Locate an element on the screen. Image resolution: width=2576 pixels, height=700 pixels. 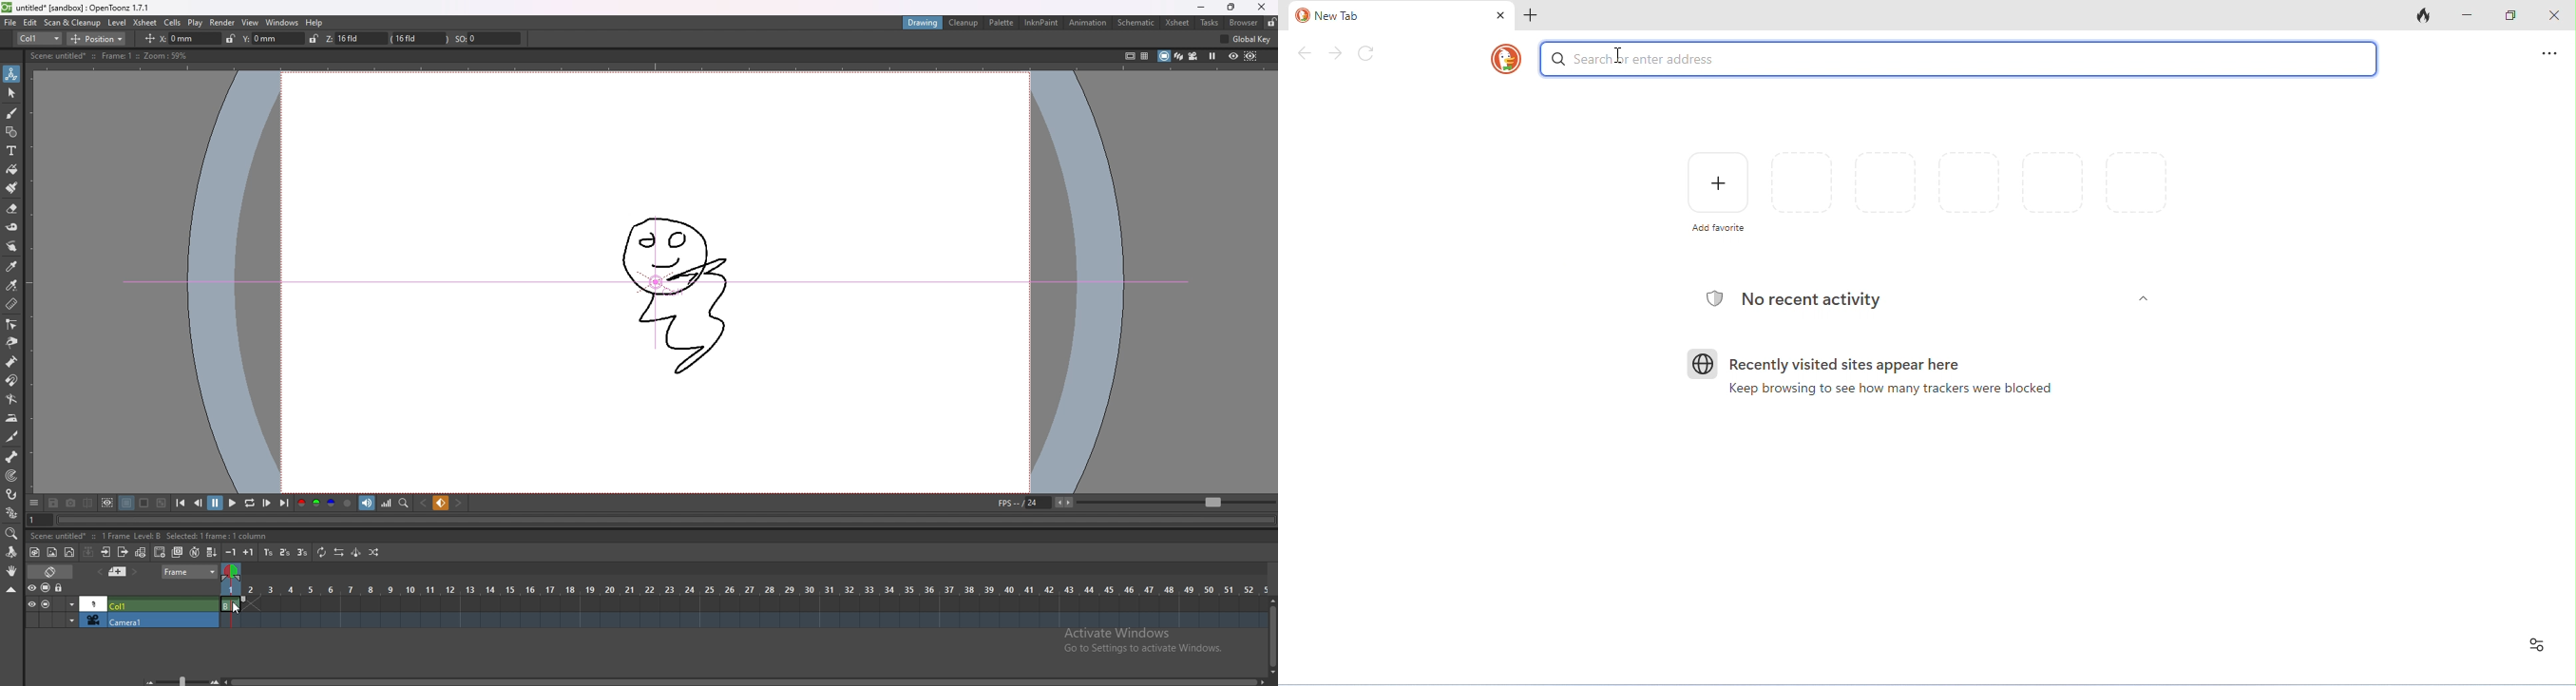
blue channel is located at coordinates (330, 503).